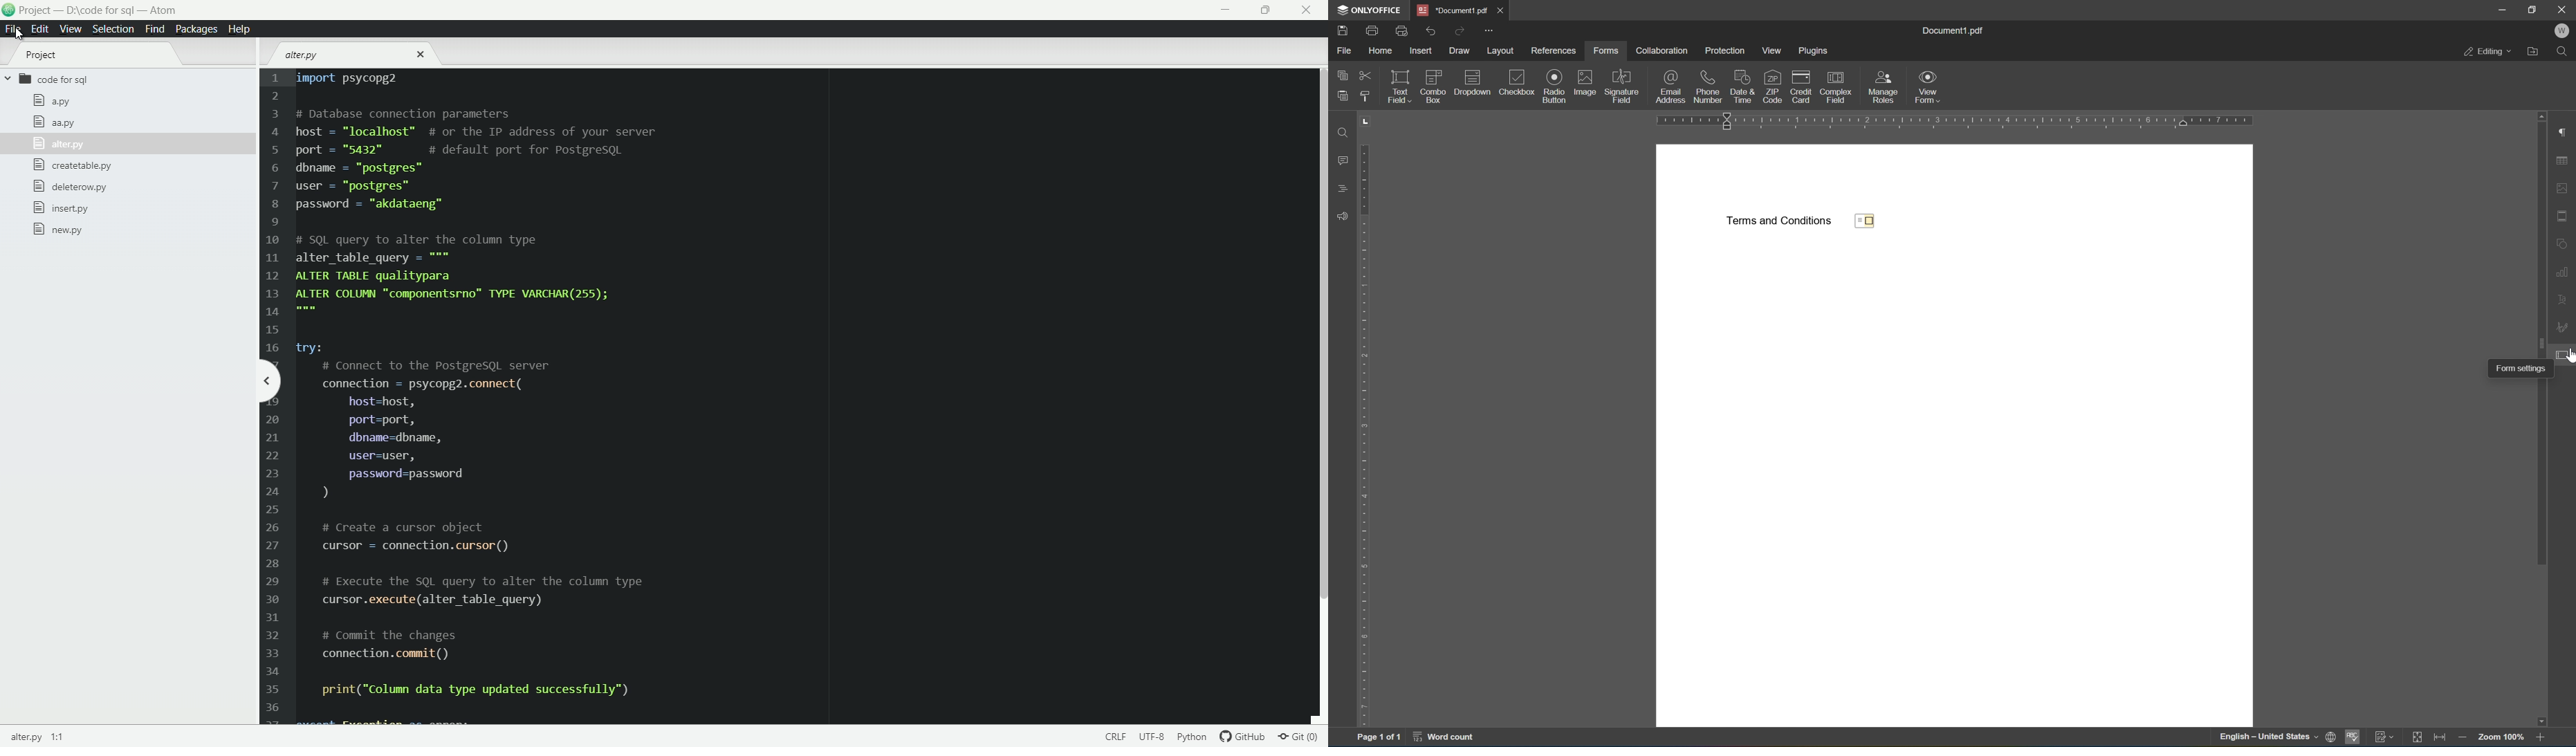  I want to click on Terms and conditions, so click(1778, 221).